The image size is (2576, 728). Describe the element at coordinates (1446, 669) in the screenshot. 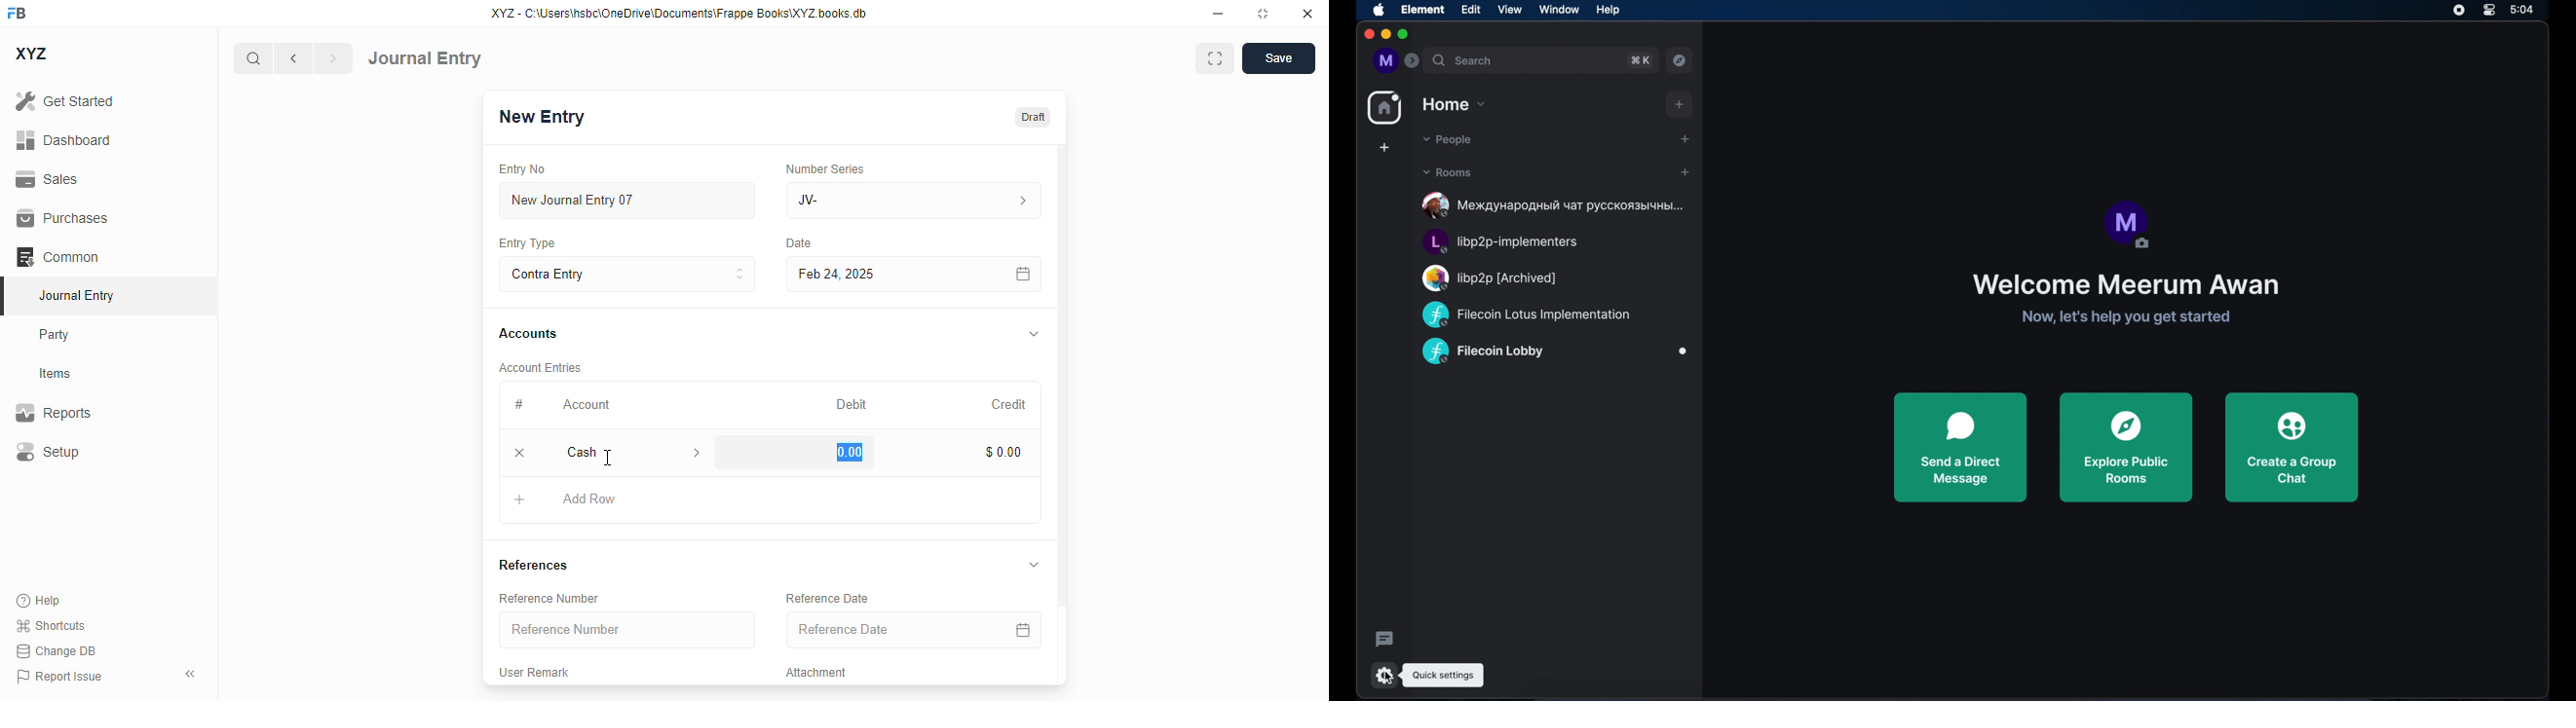

I see `Quick settings` at that location.